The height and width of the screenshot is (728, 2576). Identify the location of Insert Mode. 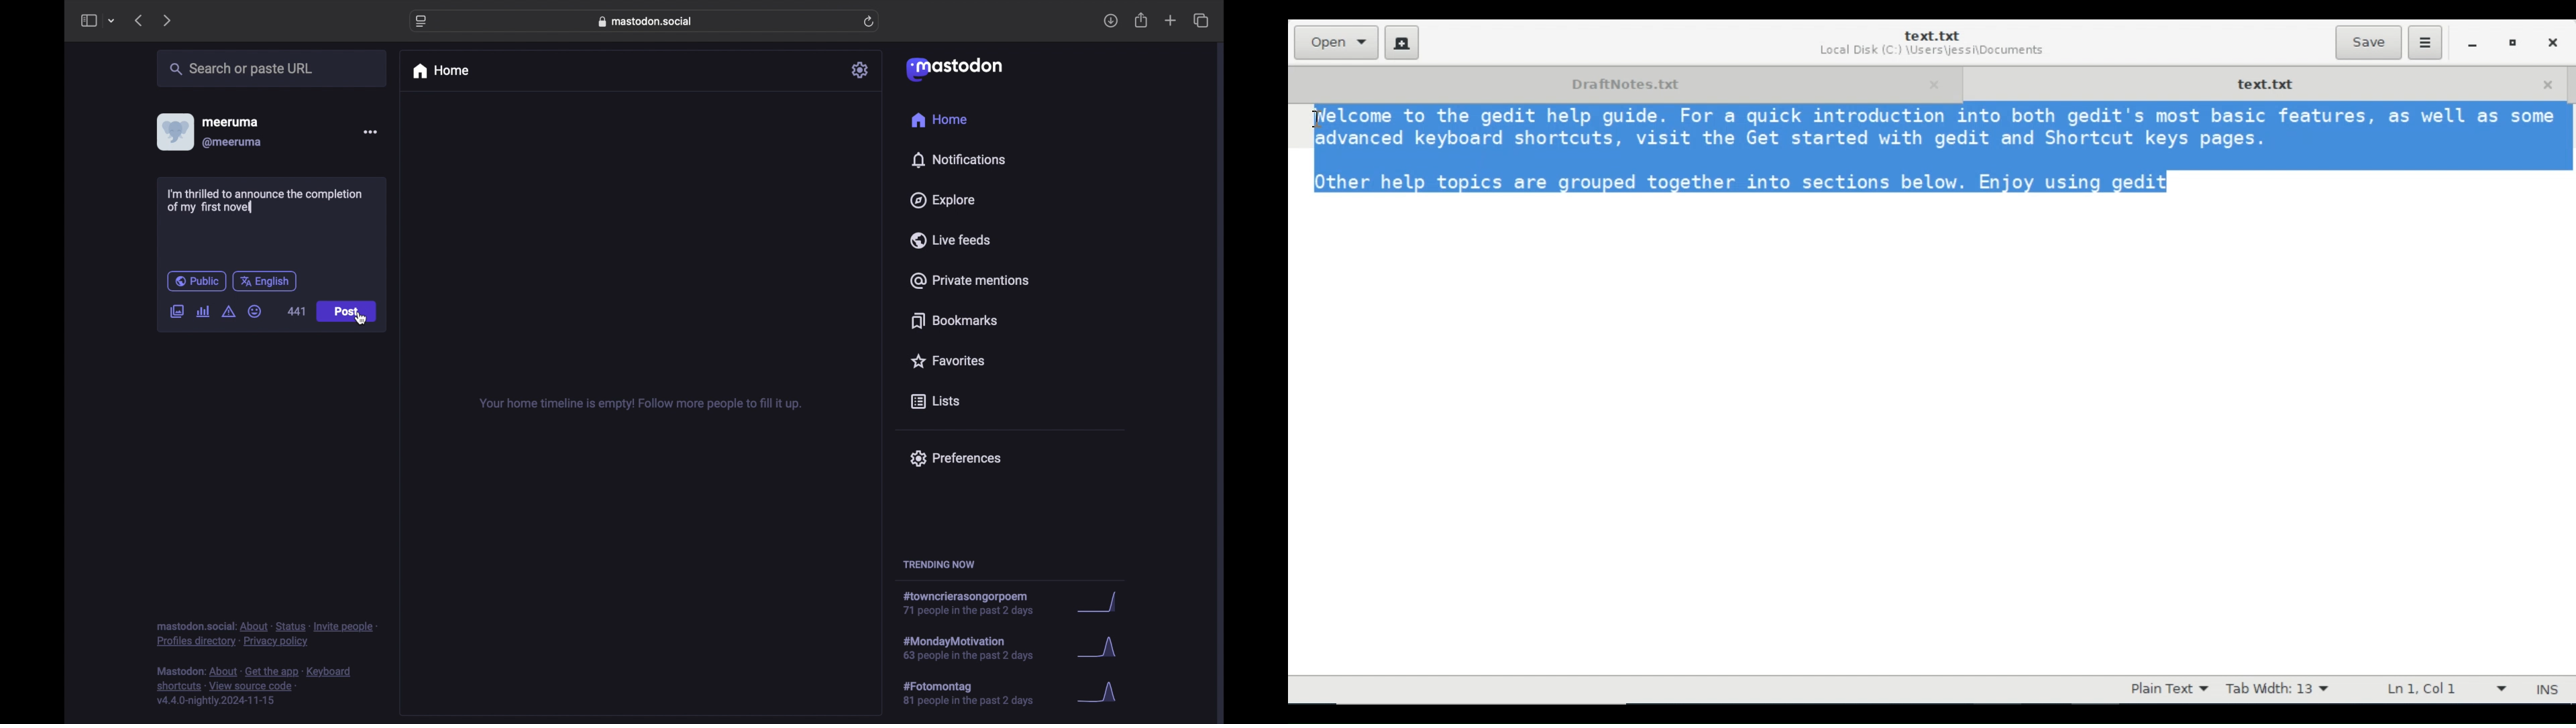
(2549, 690).